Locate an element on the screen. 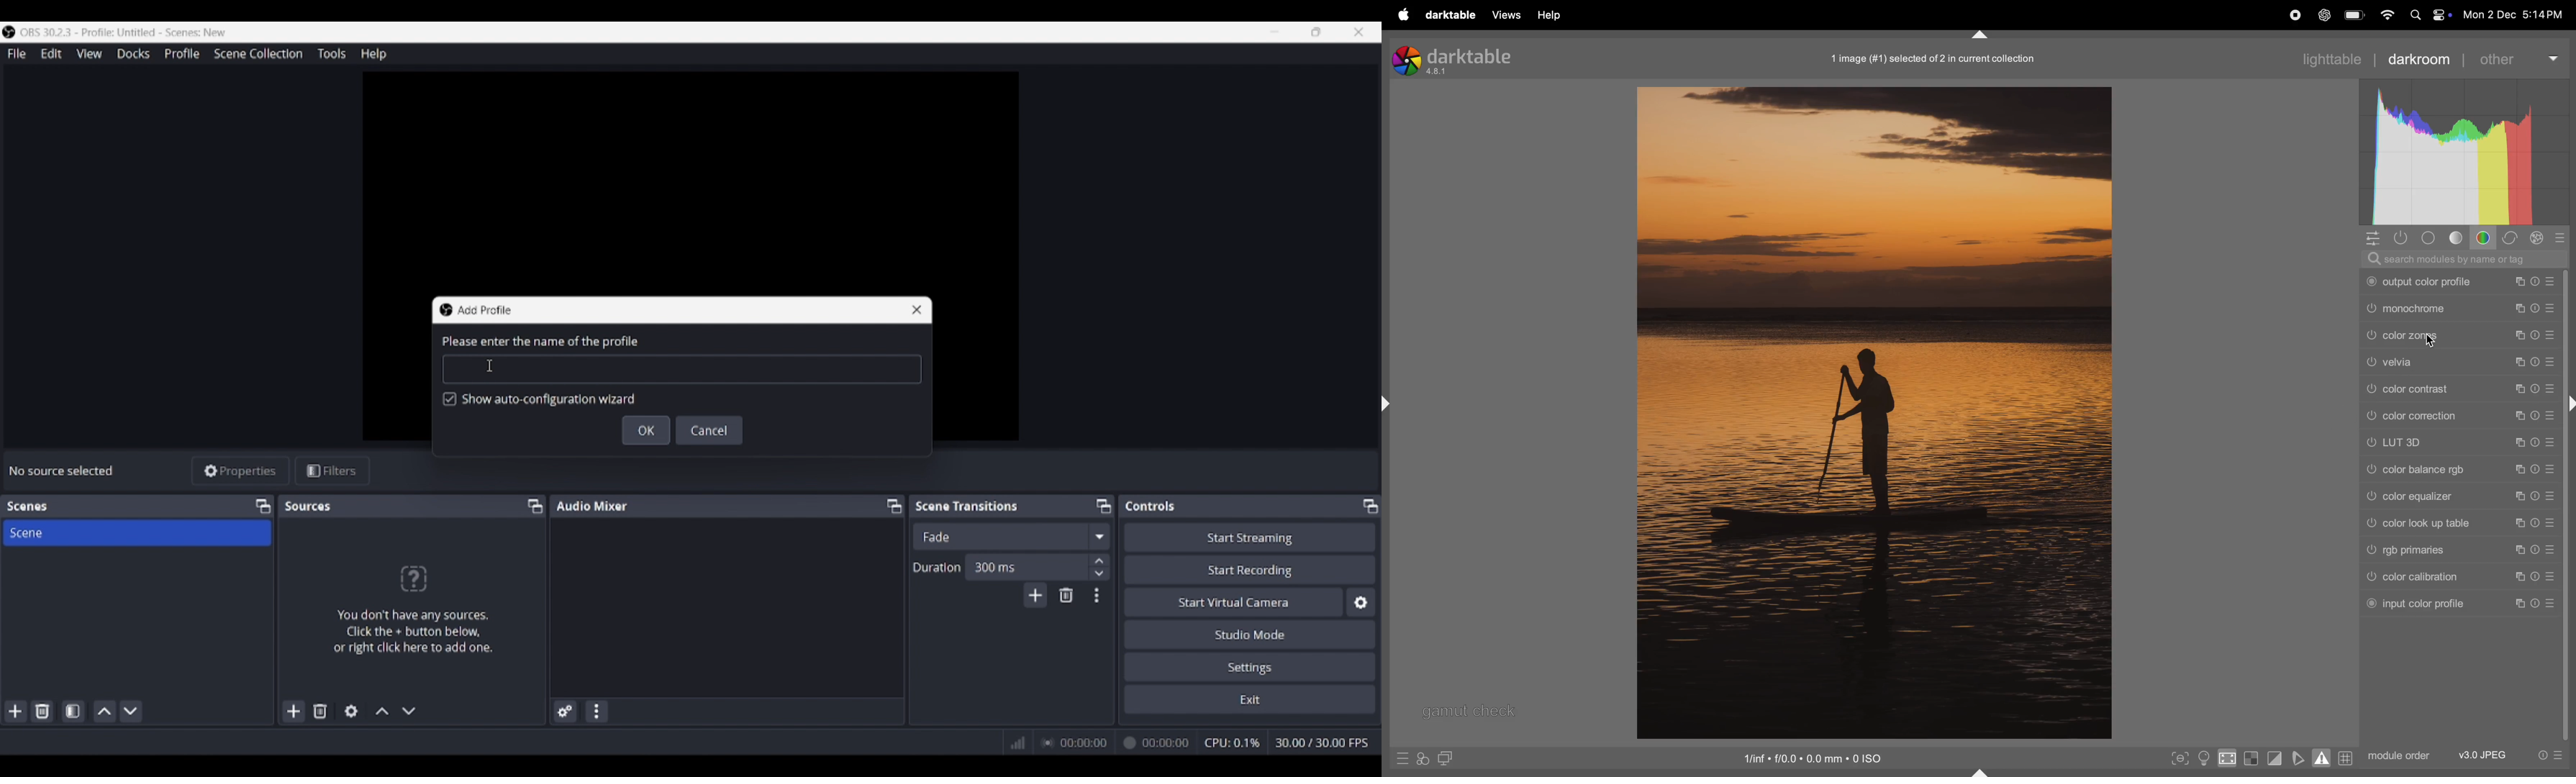 This screenshot has height=784, width=2576. preset is located at coordinates (2534, 308).